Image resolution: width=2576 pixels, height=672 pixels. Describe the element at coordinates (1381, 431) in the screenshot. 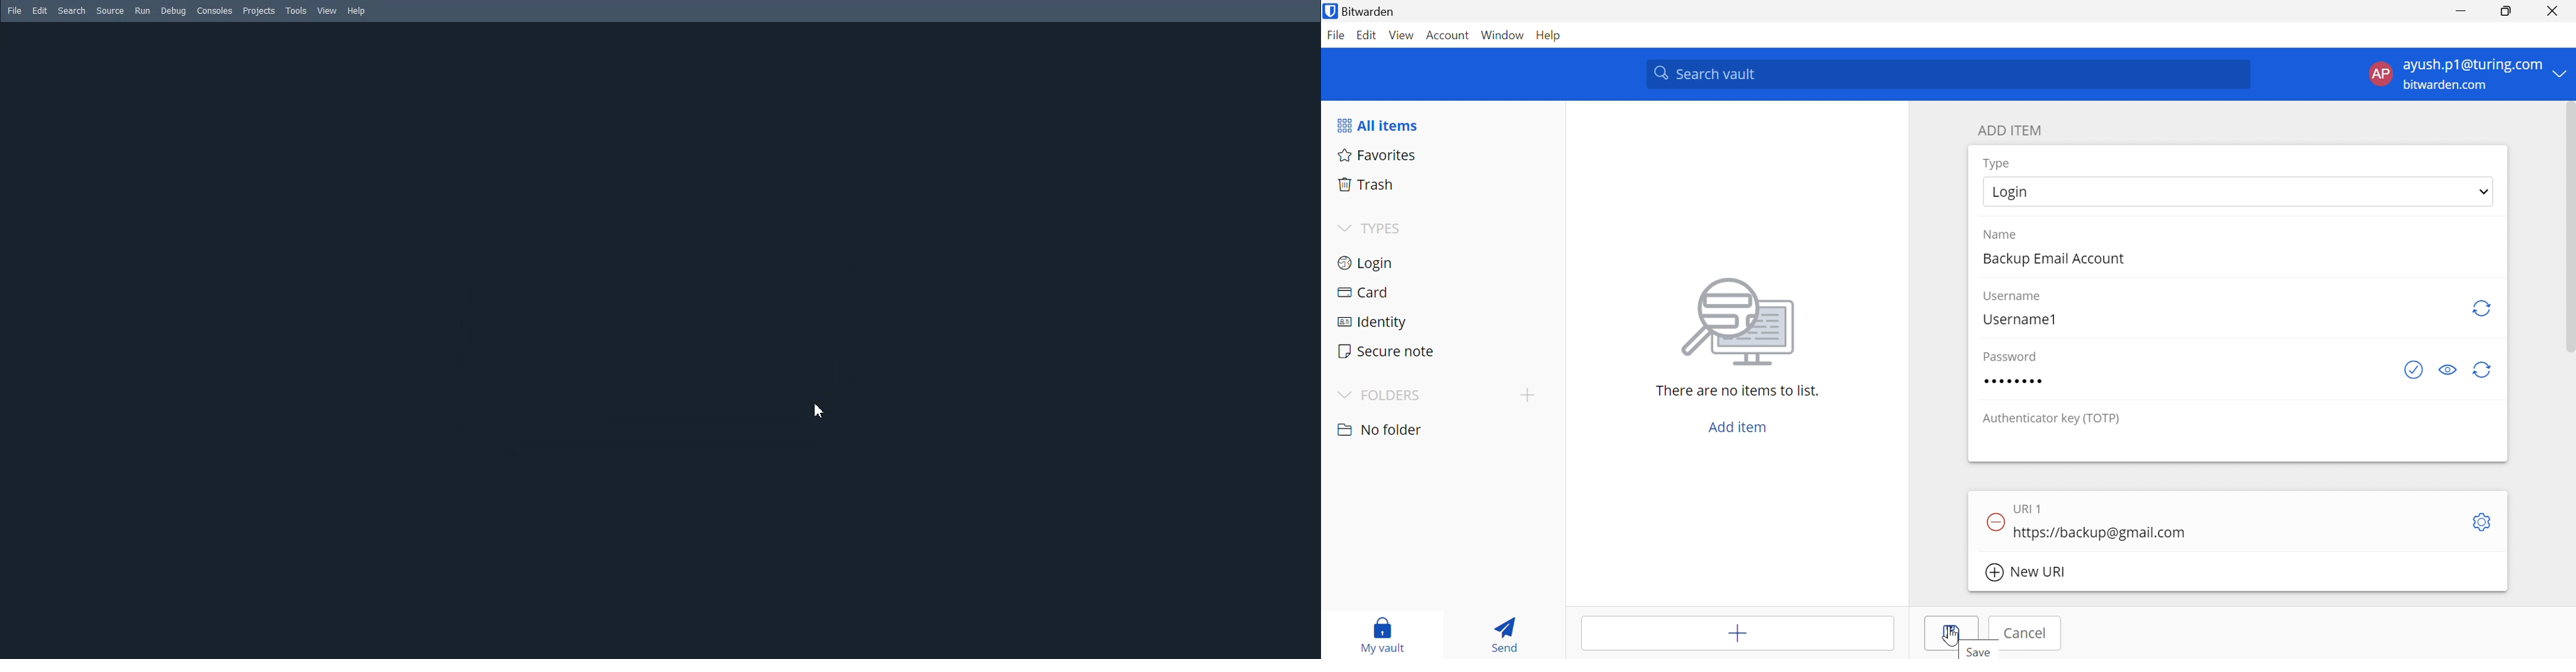

I see `No folder` at that location.